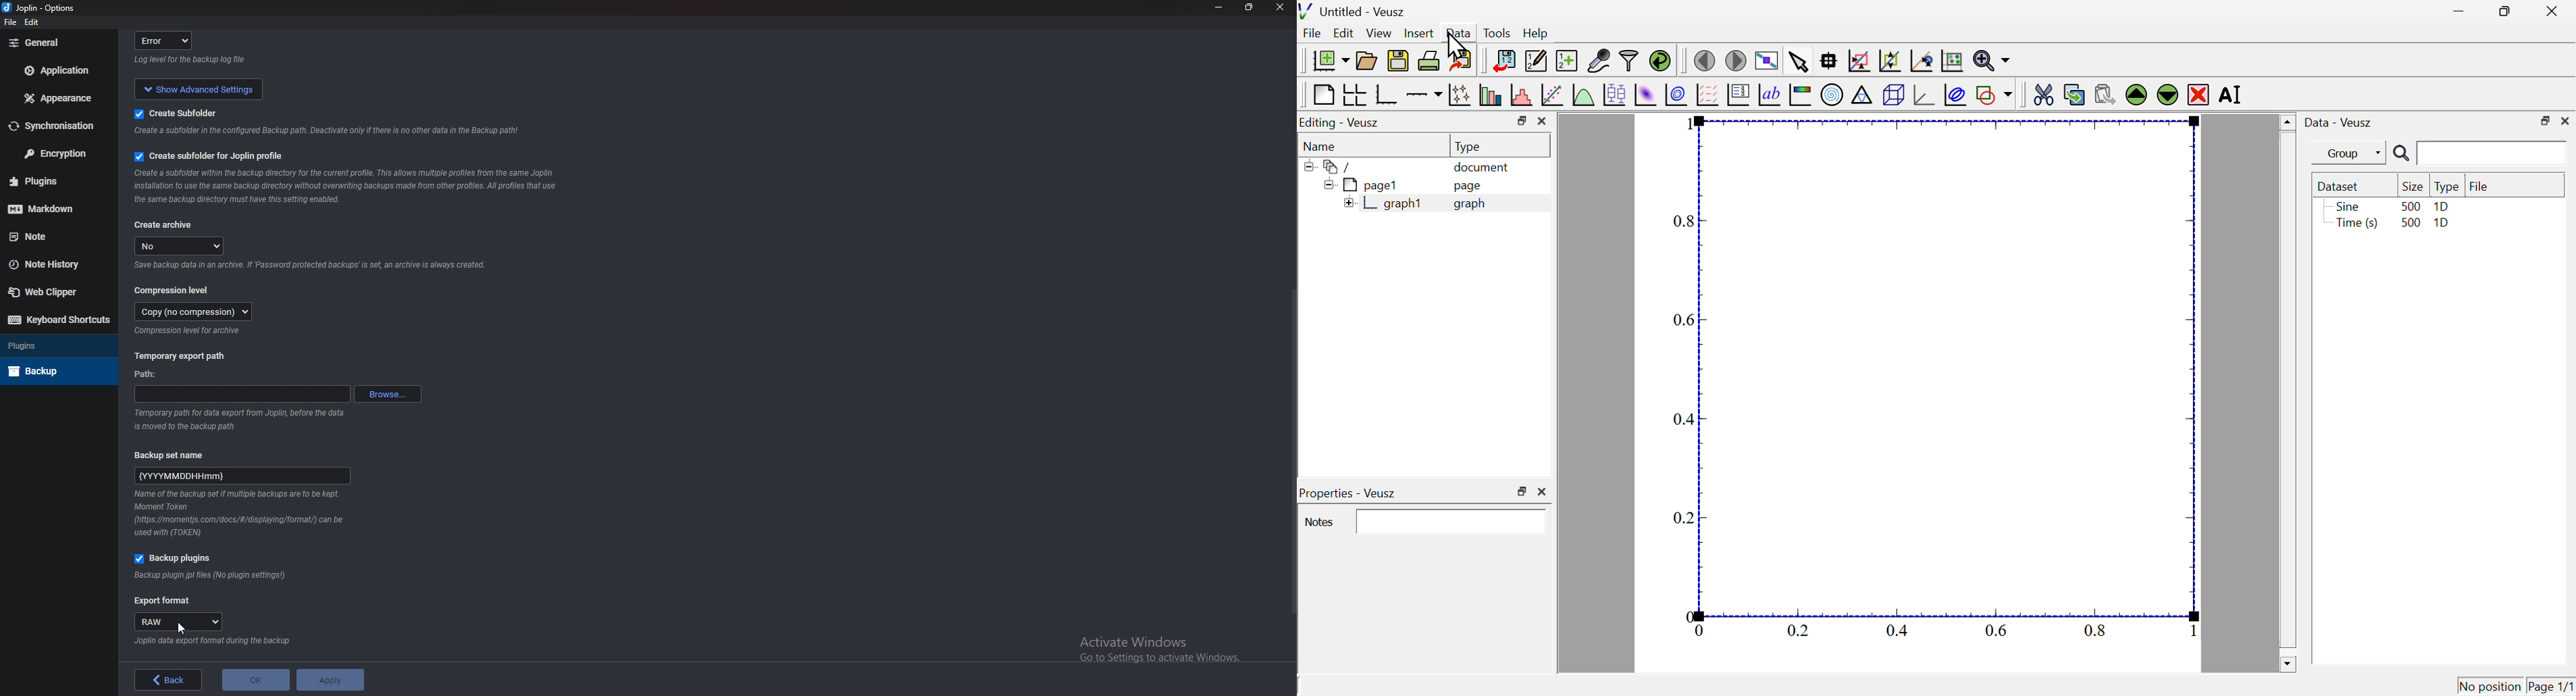 Image resolution: width=2576 pixels, height=700 pixels. Describe the element at coordinates (55, 371) in the screenshot. I see `Back up` at that location.